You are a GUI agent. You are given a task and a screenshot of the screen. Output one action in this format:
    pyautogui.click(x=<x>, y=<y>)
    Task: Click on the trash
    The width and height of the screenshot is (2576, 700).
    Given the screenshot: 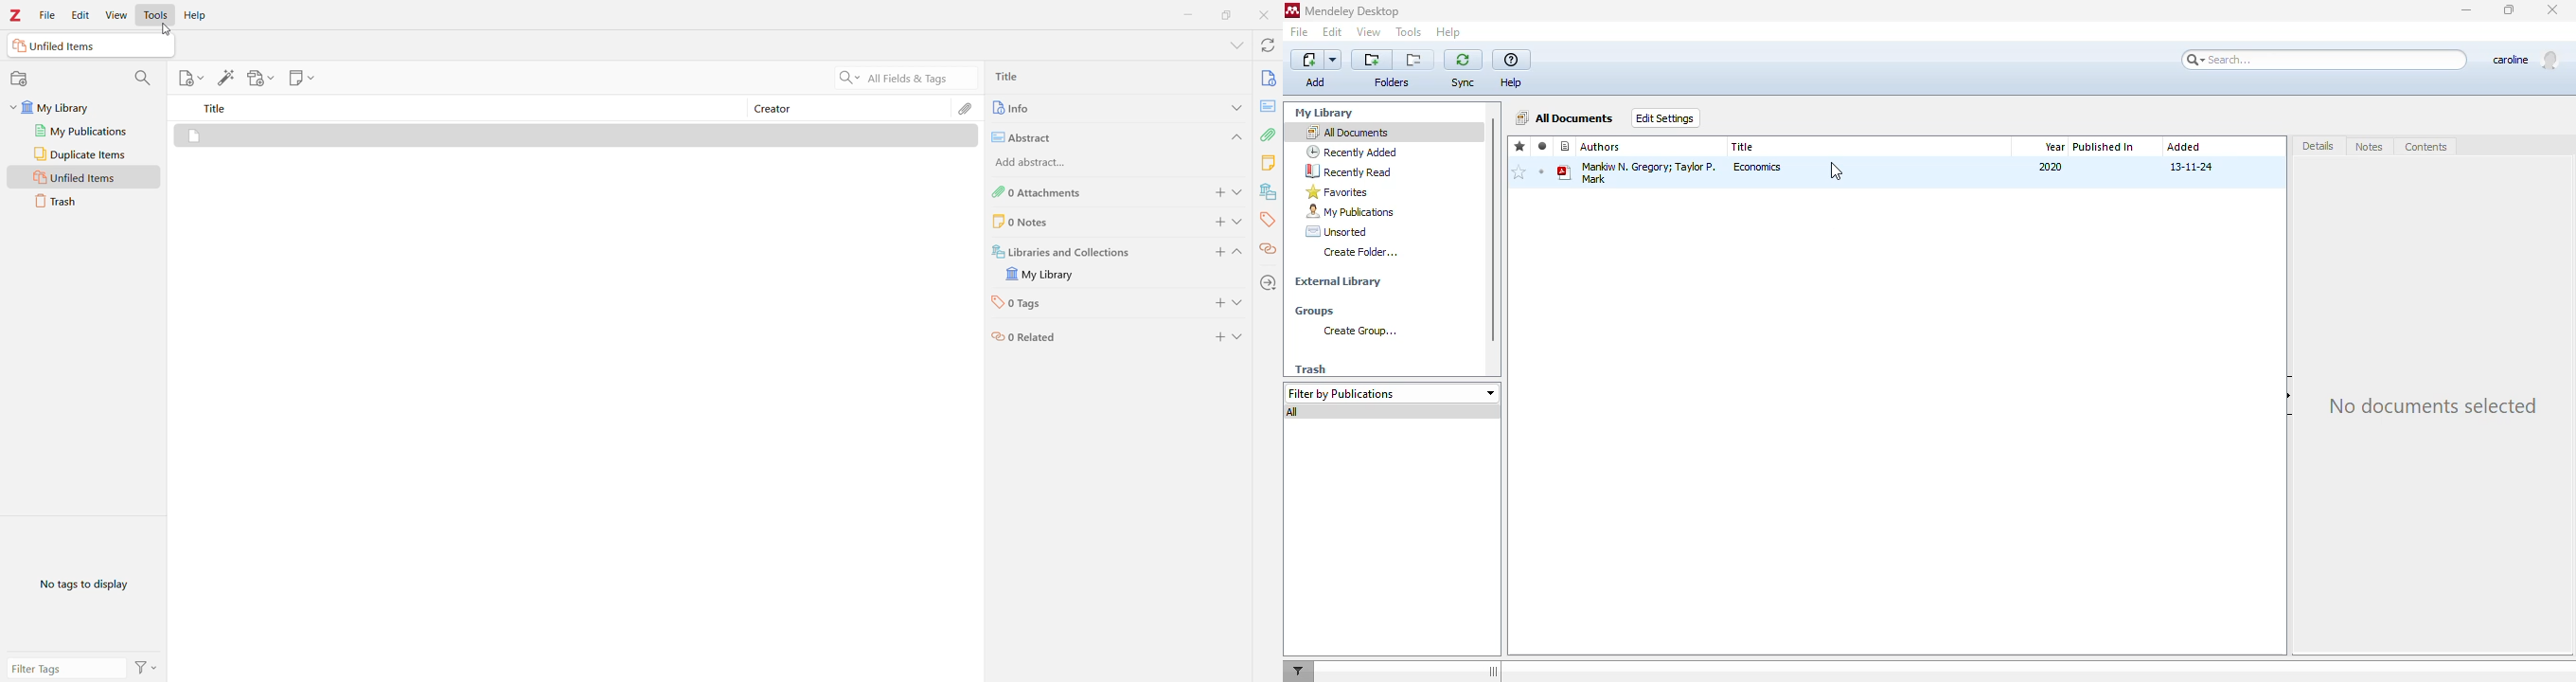 What is the action you would take?
    pyautogui.click(x=1312, y=368)
    